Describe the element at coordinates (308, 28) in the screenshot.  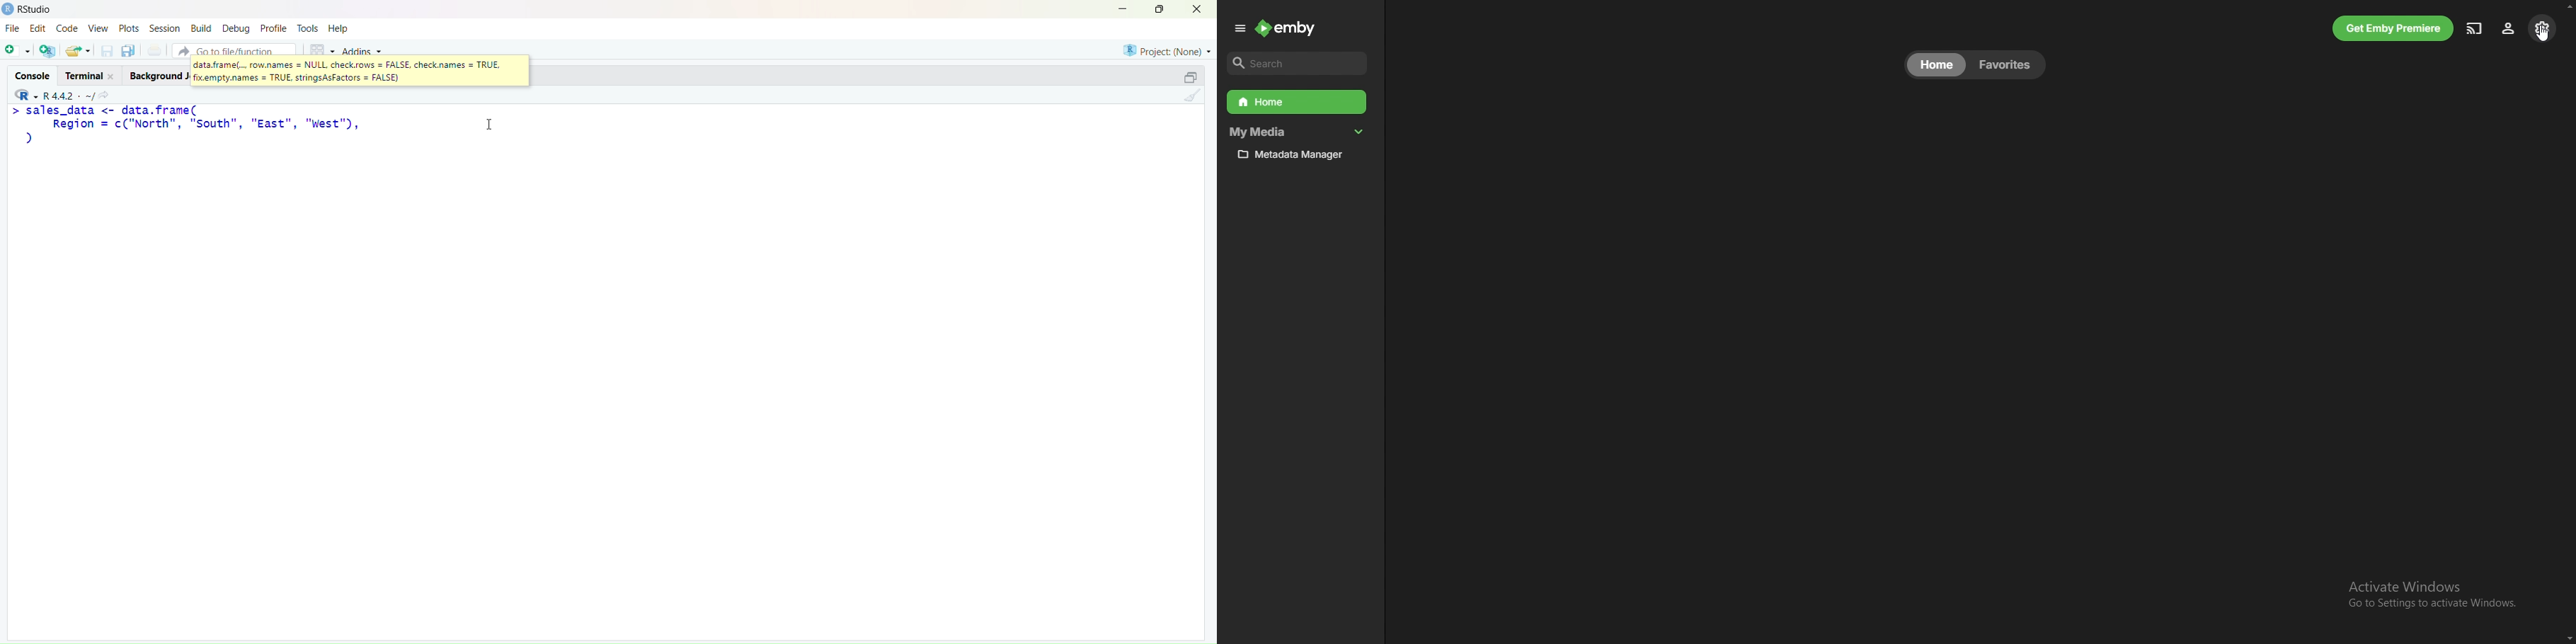
I see `tools` at that location.